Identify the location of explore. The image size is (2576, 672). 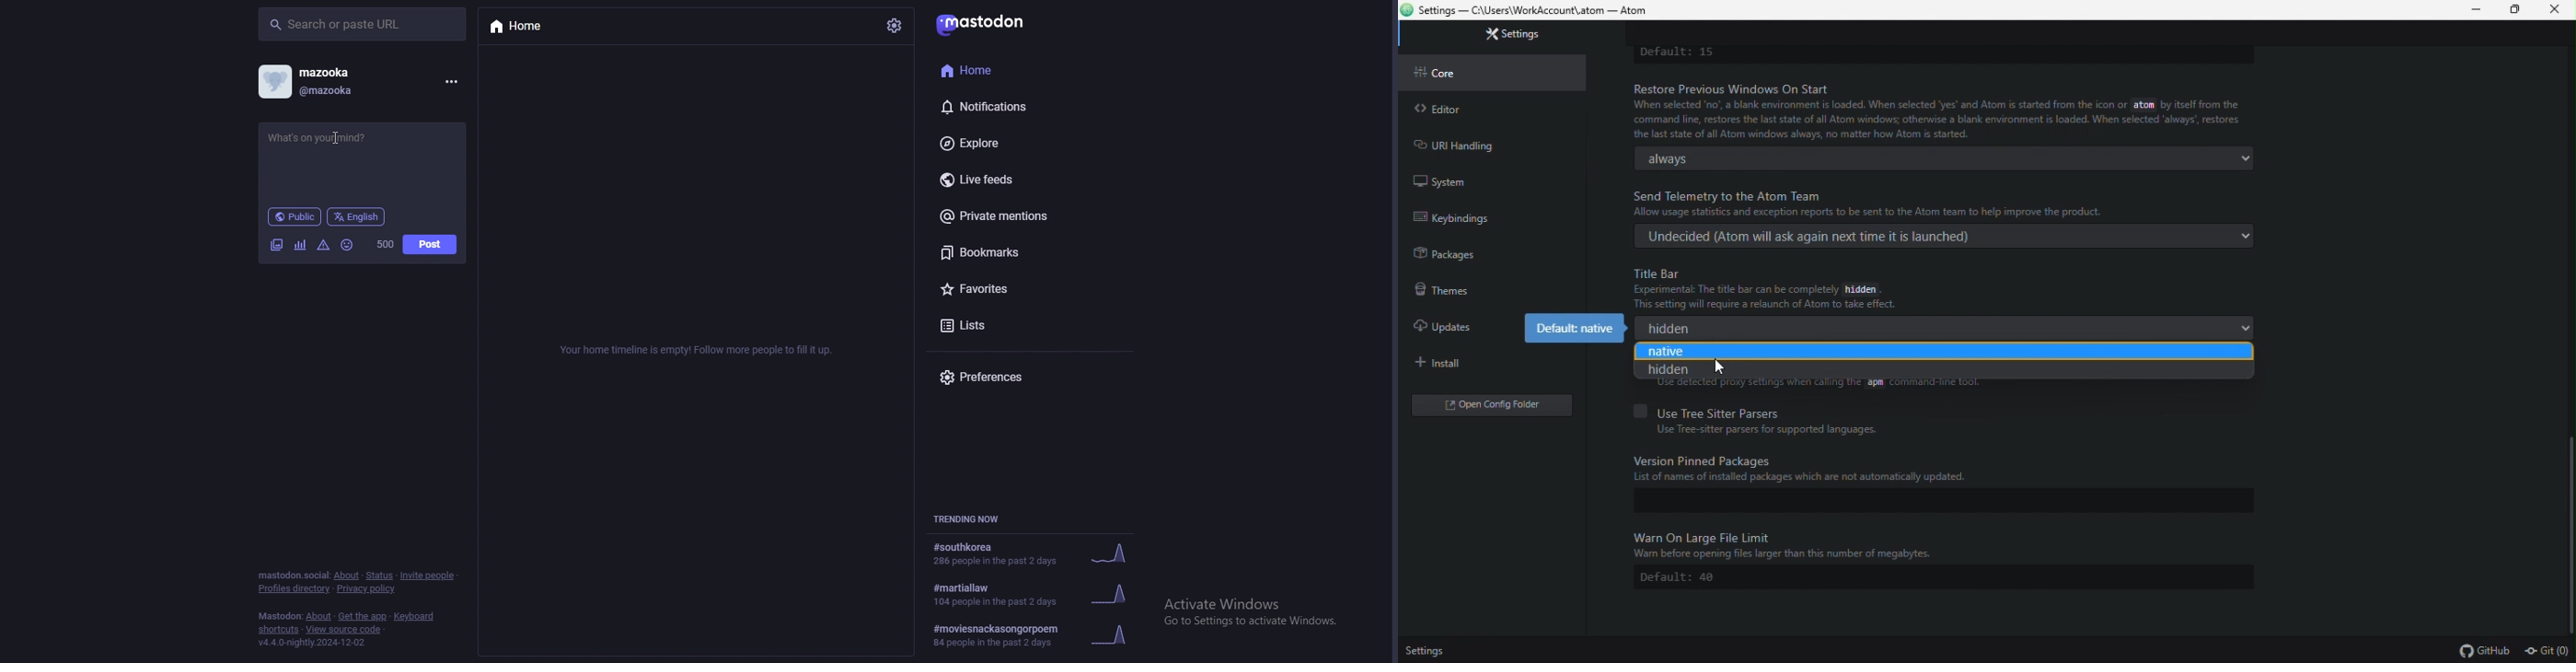
(1025, 143).